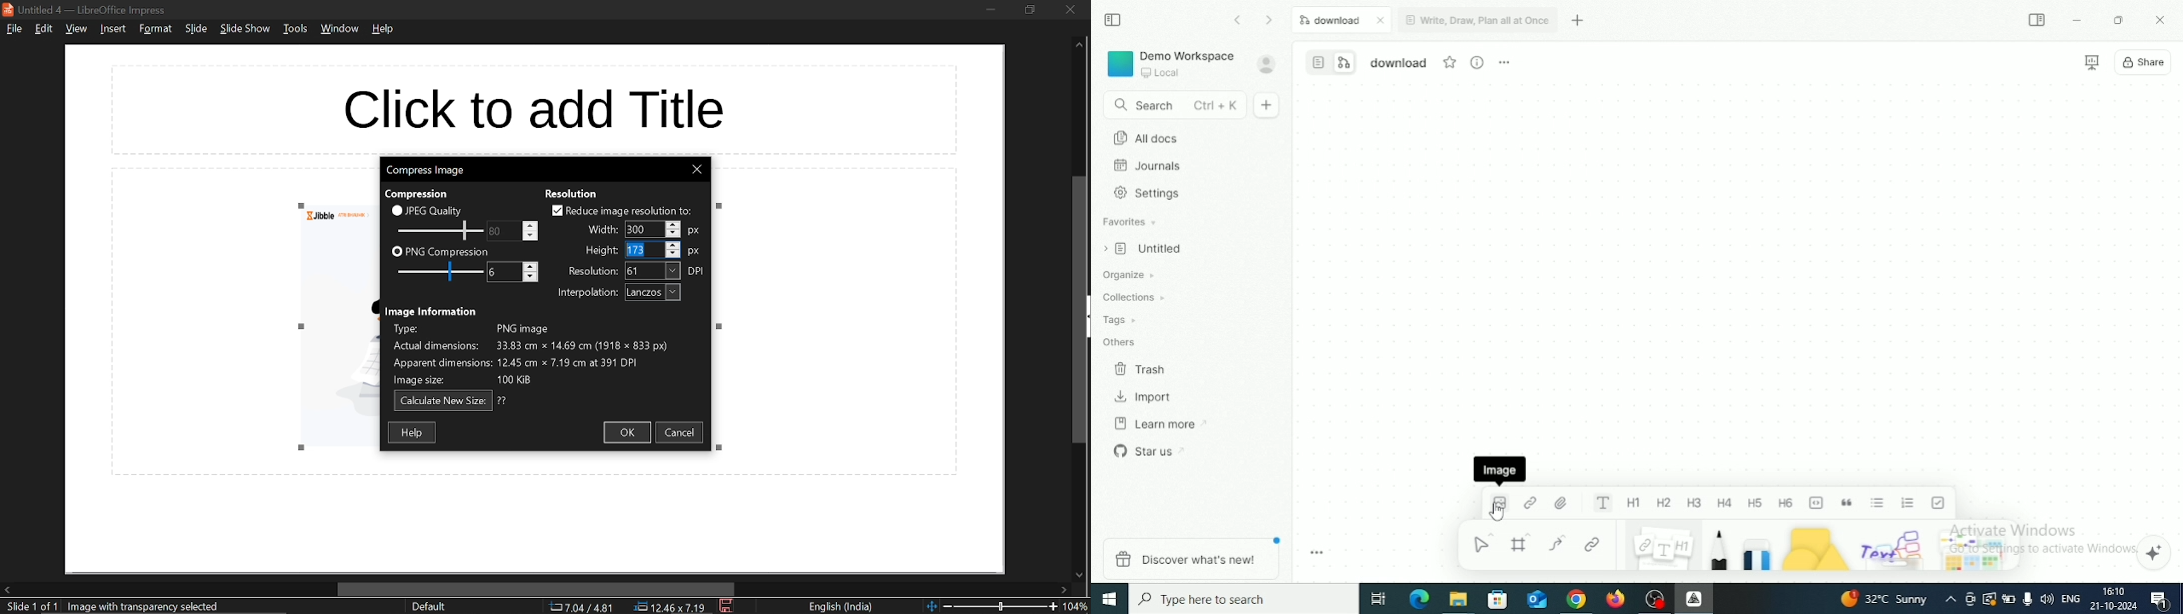 This screenshot has height=616, width=2184. I want to click on OBS Studio, so click(1655, 600).